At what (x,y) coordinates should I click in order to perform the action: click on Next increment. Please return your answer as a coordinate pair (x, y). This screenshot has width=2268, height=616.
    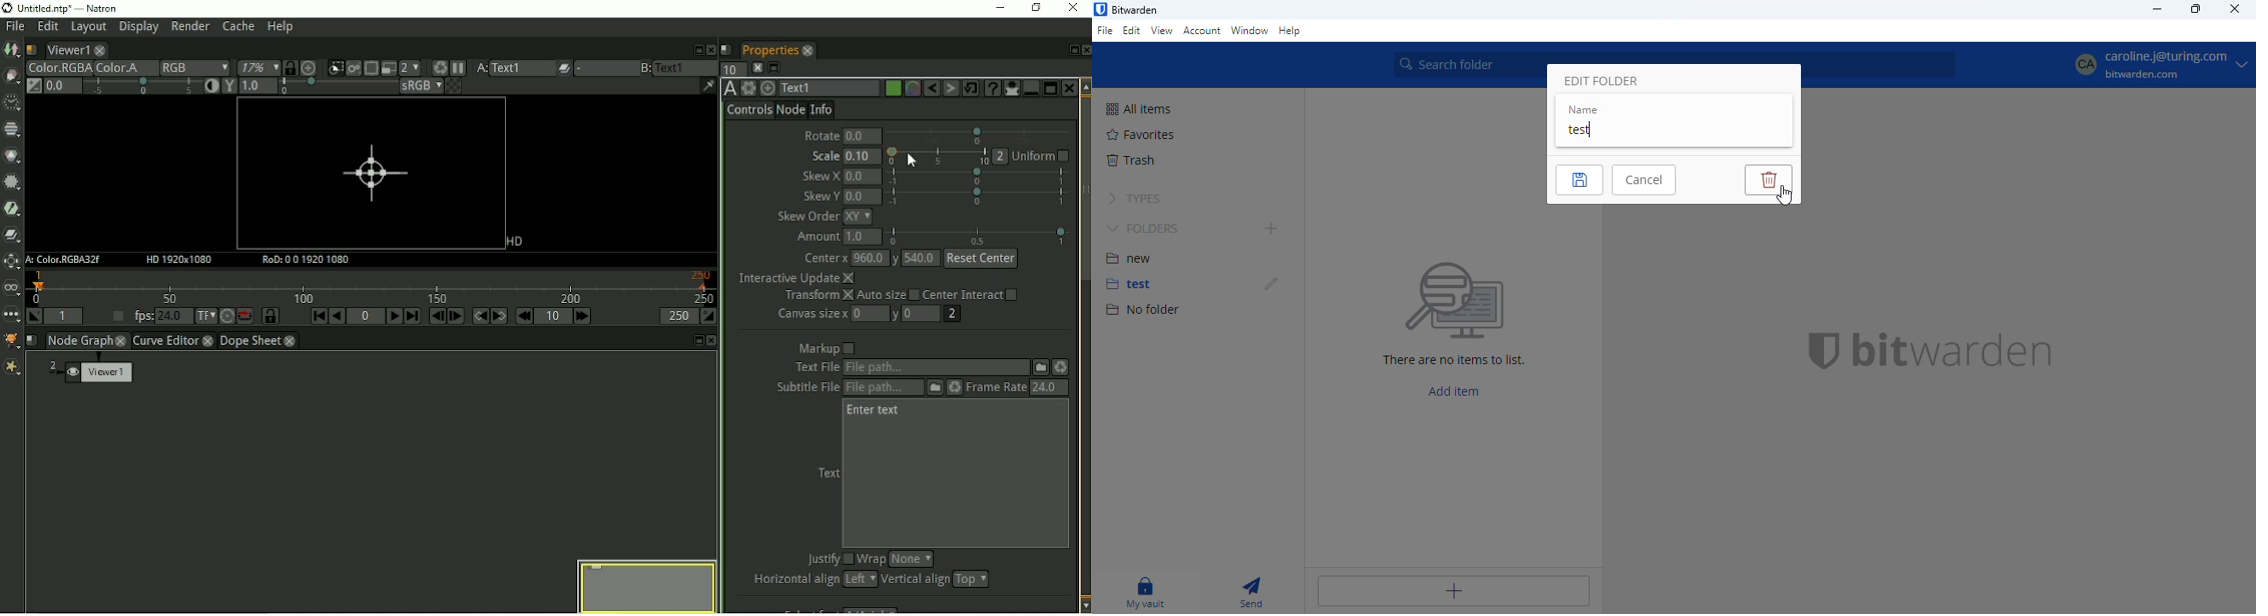
    Looking at the image, I should click on (583, 316).